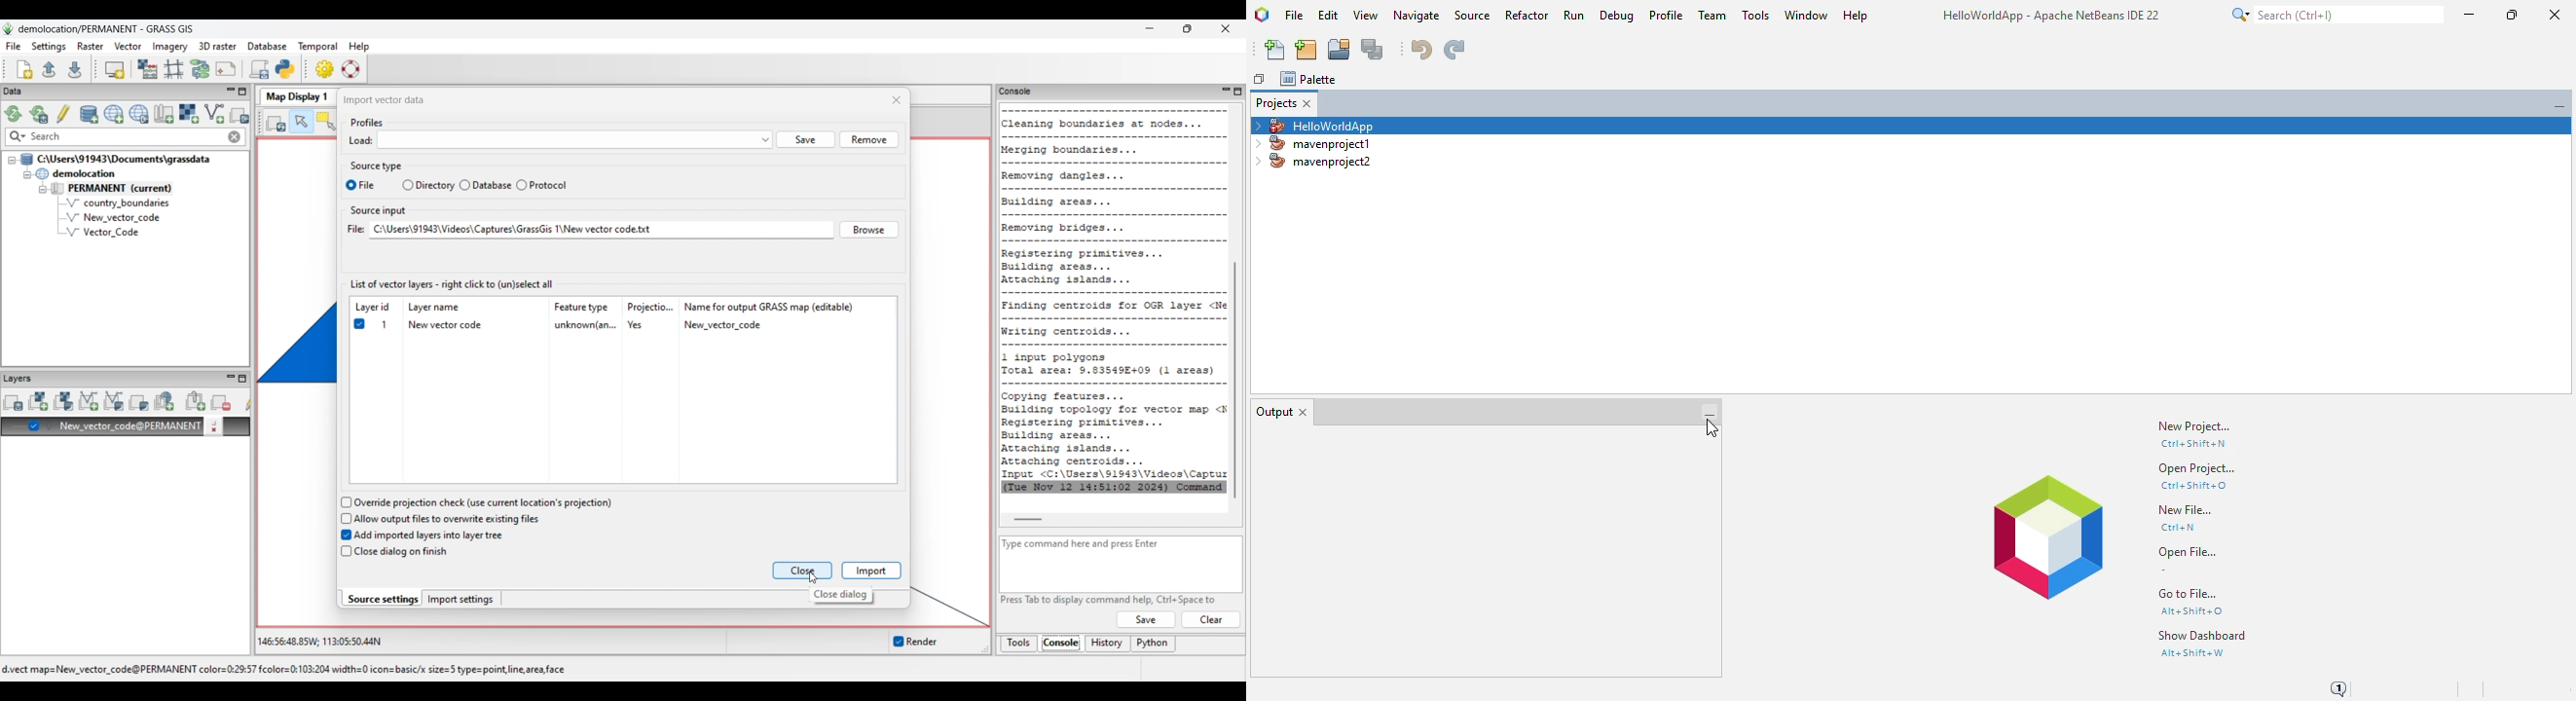 This screenshot has width=2576, height=728. What do you see at coordinates (1710, 413) in the screenshot?
I see `minimize window group` at bounding box center [1710, 413].